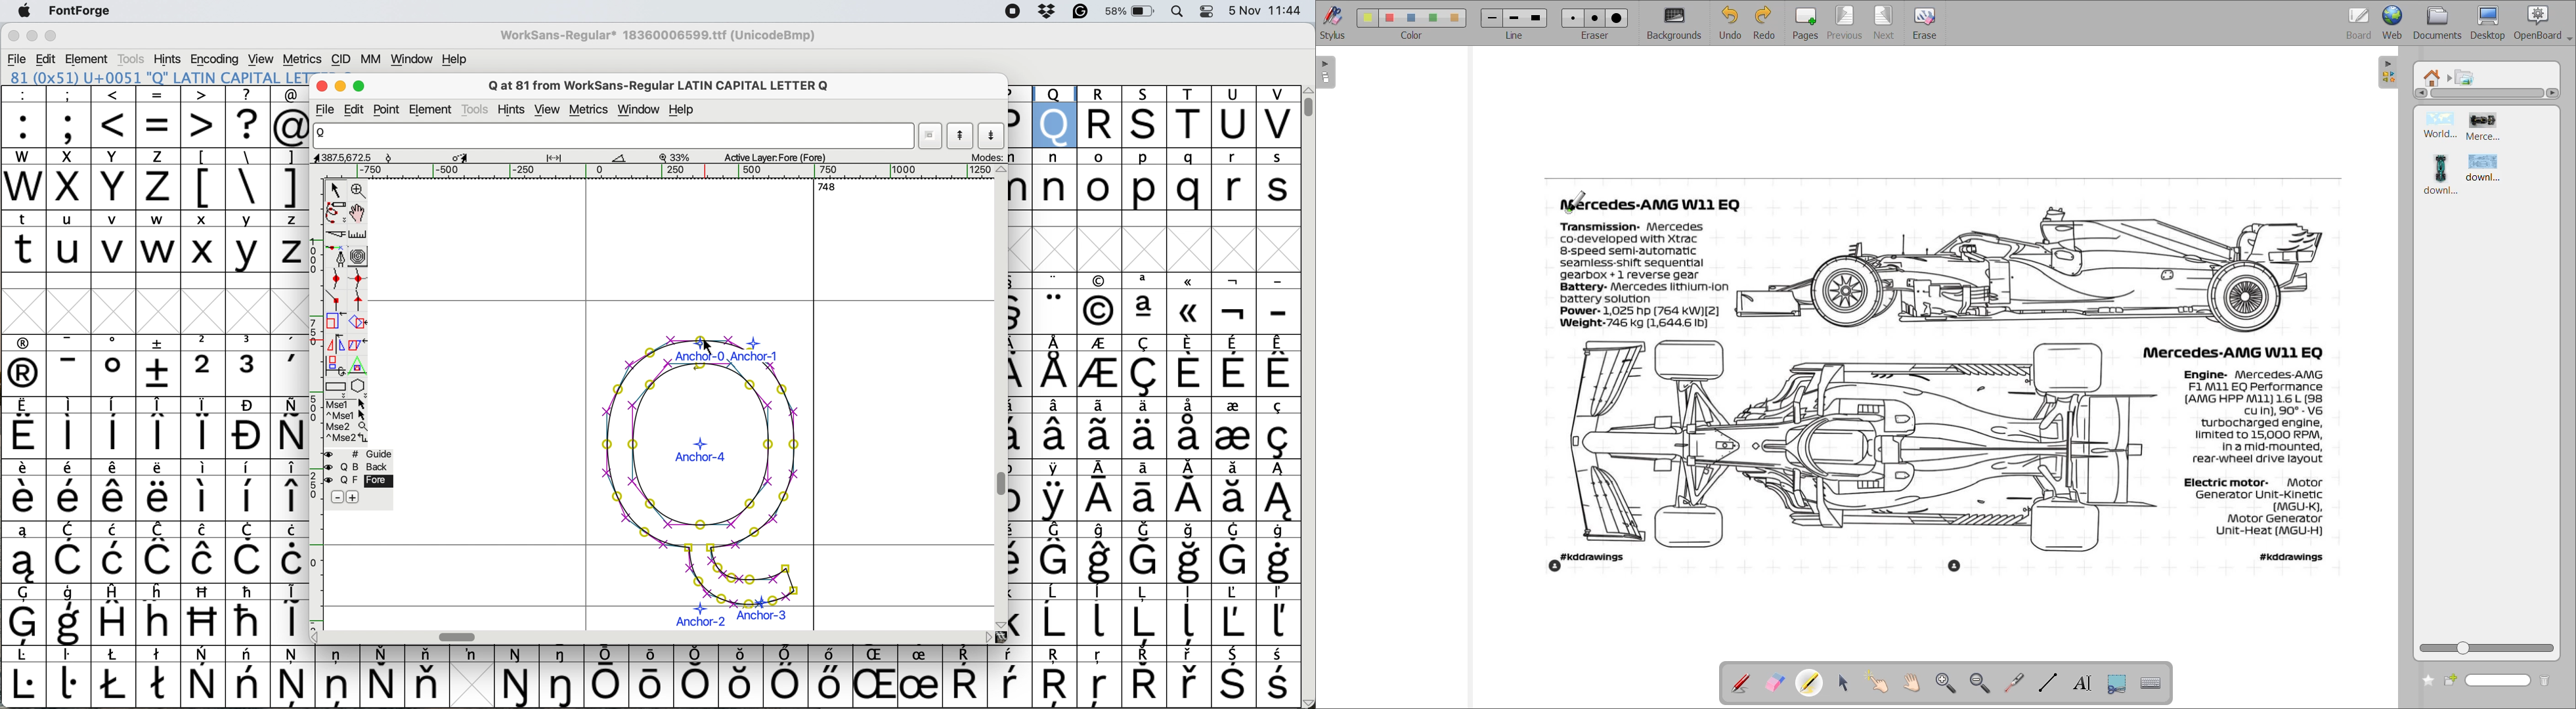 The image size is (2576, 728). What do you see at coordinates (240, 157) in the screenshot?
I see `special characters` at bounding box center [240, 157].